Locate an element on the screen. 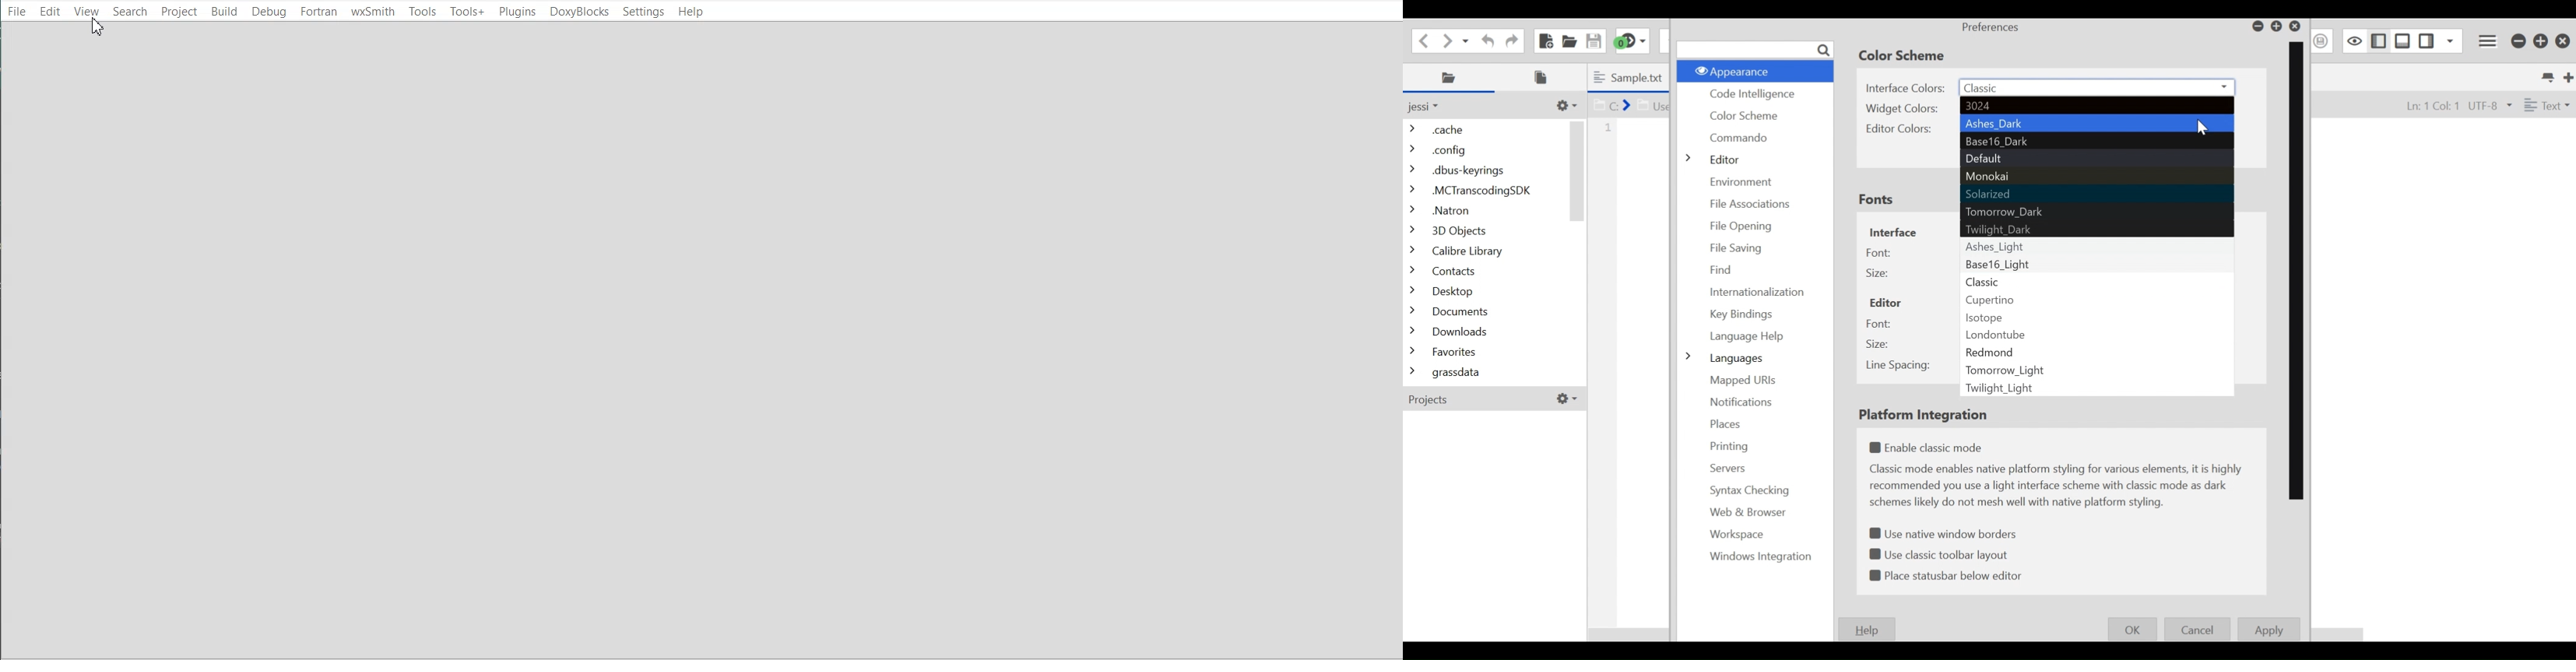  (un)select Use Classic toolbar layout is located at coordinates (1941, 553).